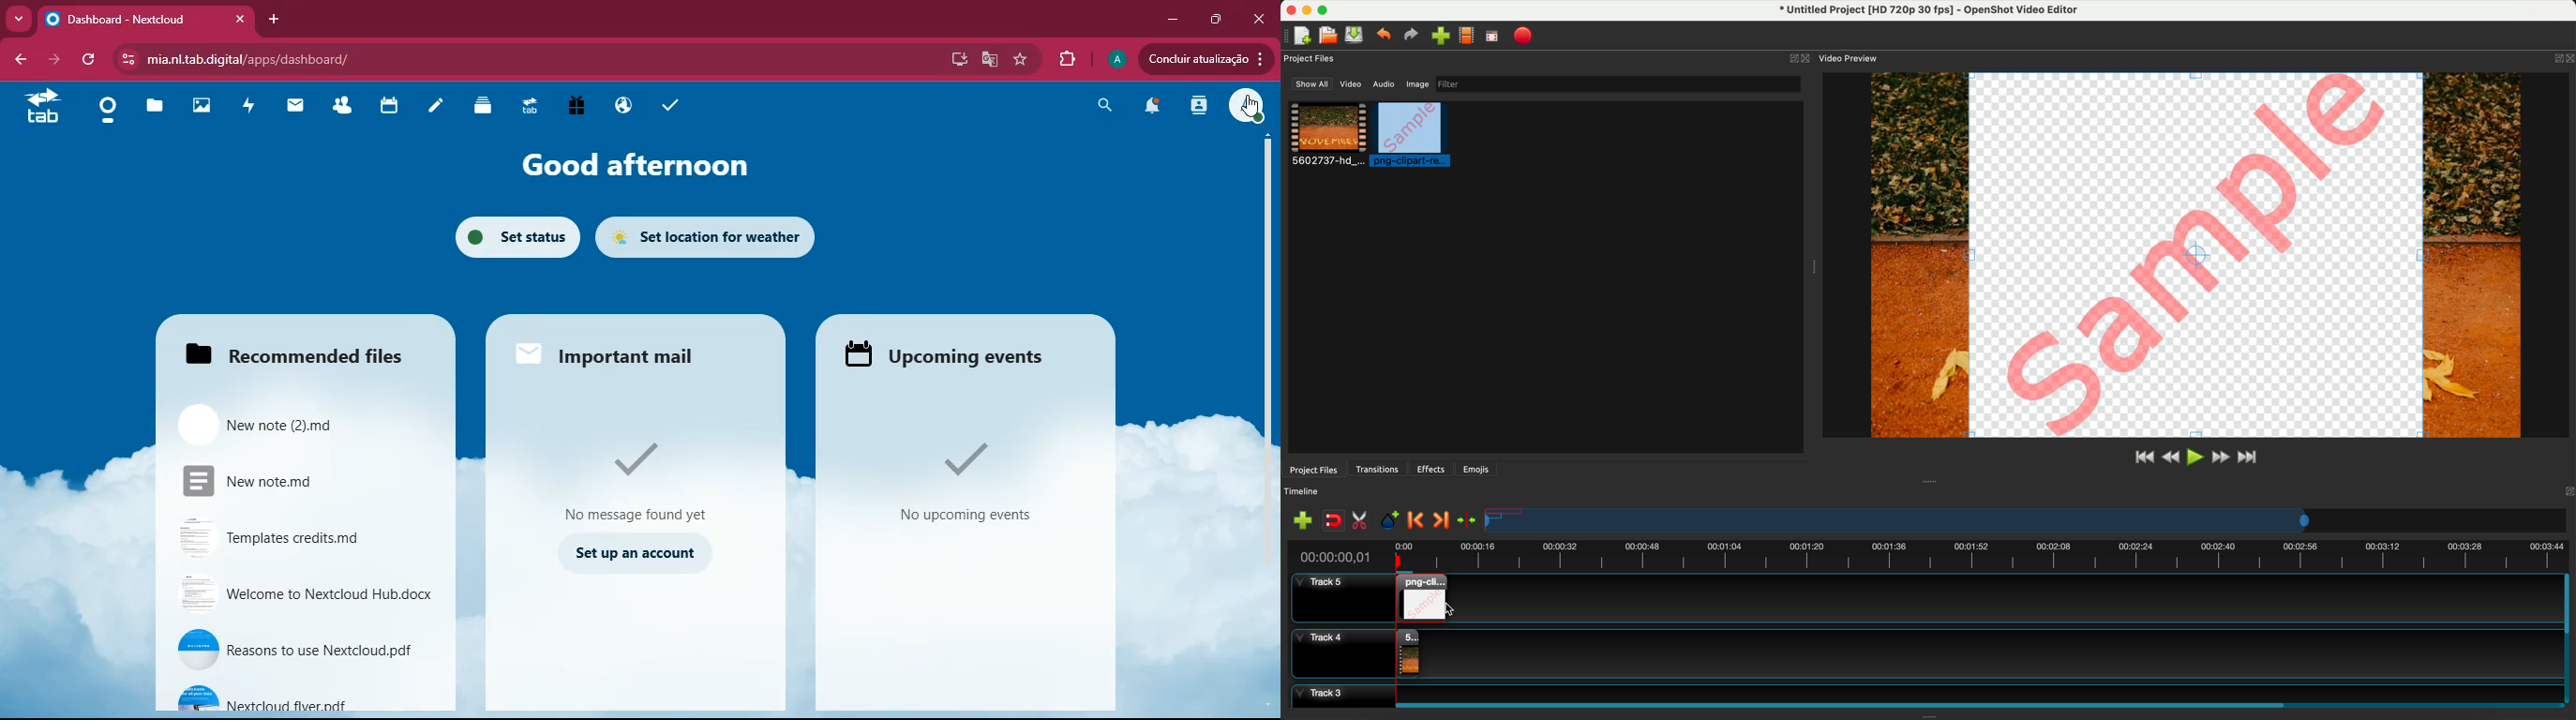 The image size is (2576, 728). What do you see at coordinates (632, 551) in the screenshot?
I see `set account` at bounding box center [632, 551].